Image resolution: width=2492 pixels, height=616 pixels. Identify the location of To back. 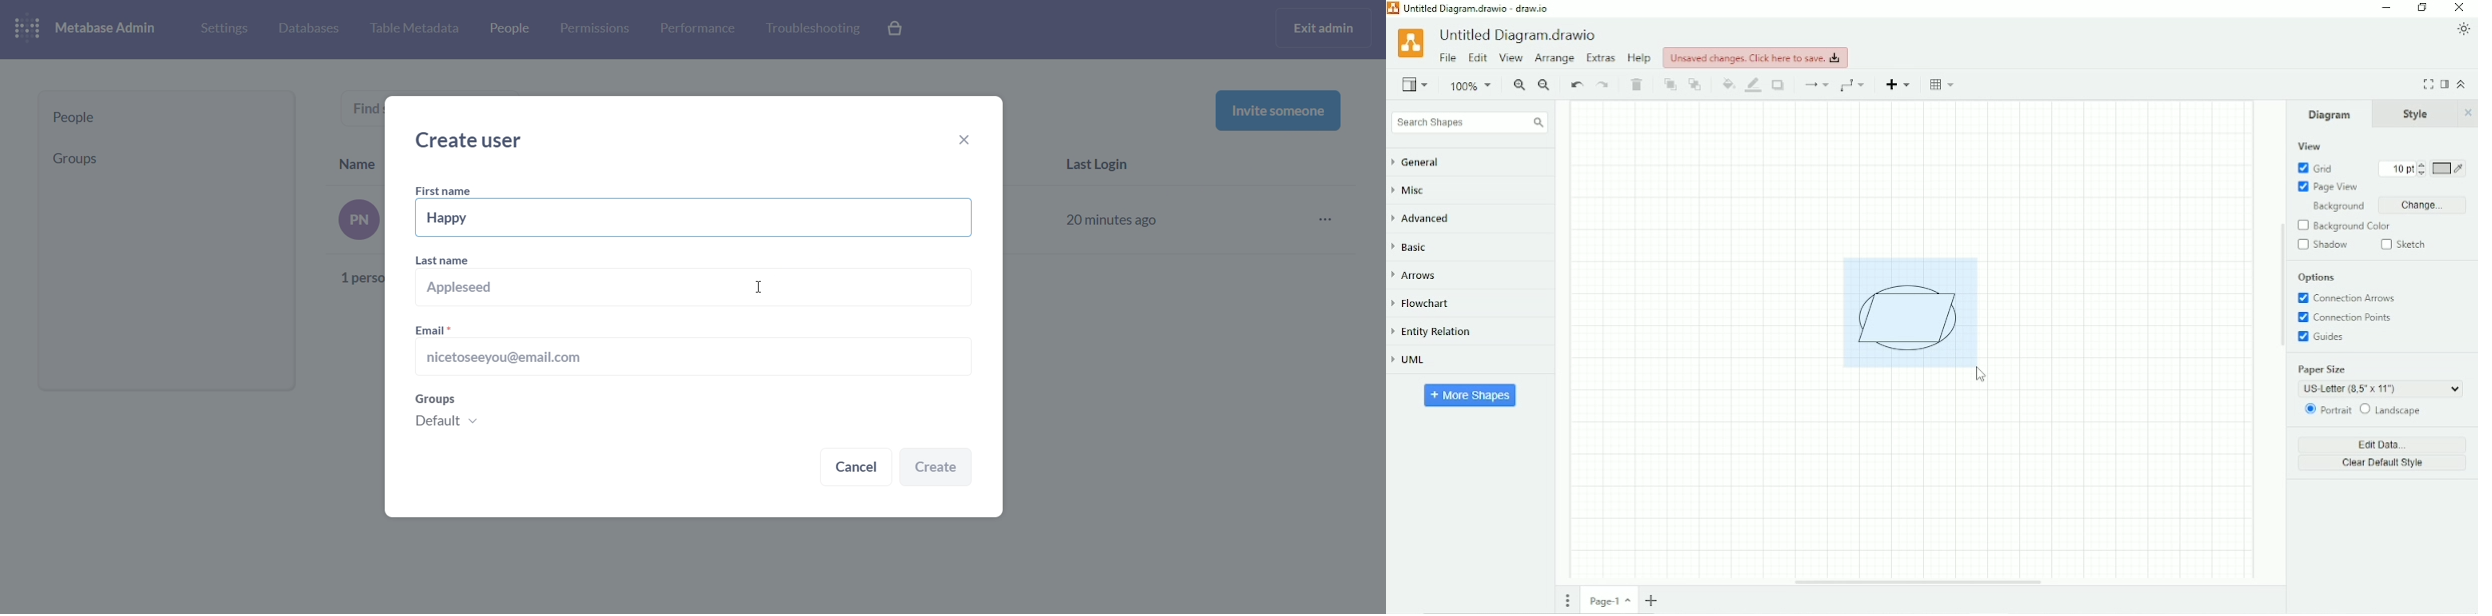
(1696, 84).